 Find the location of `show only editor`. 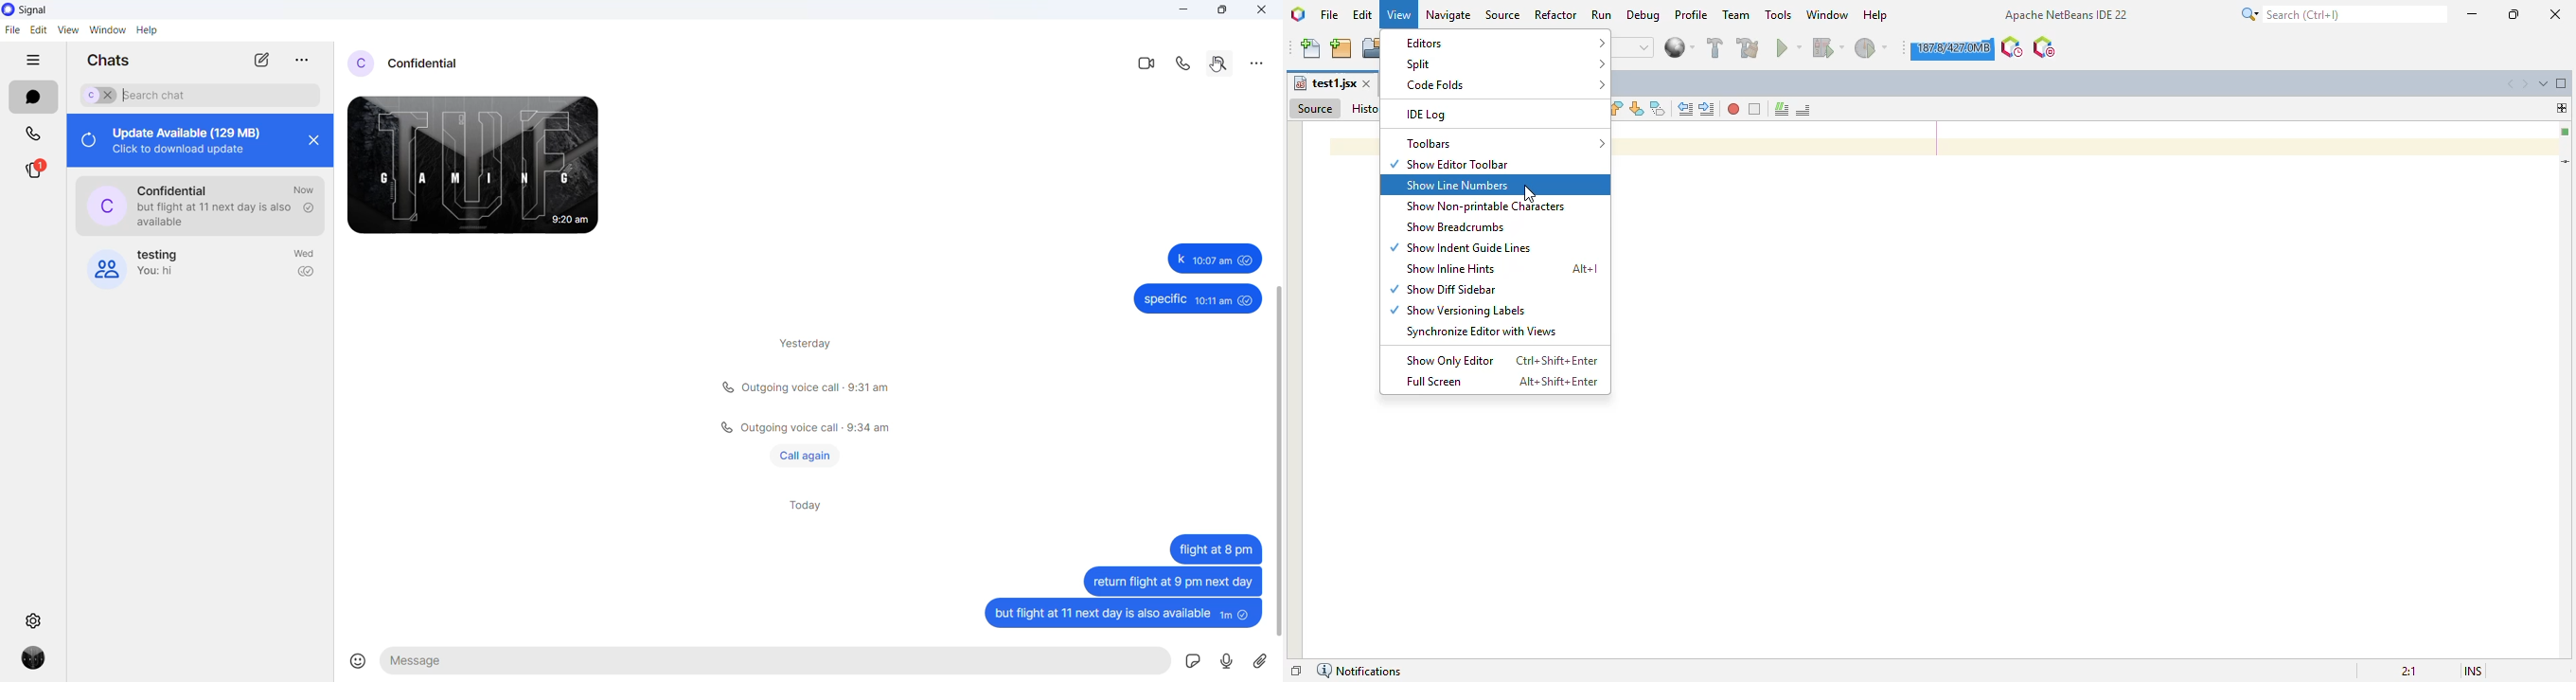

show only editor is located at coordinates (1451, 360).